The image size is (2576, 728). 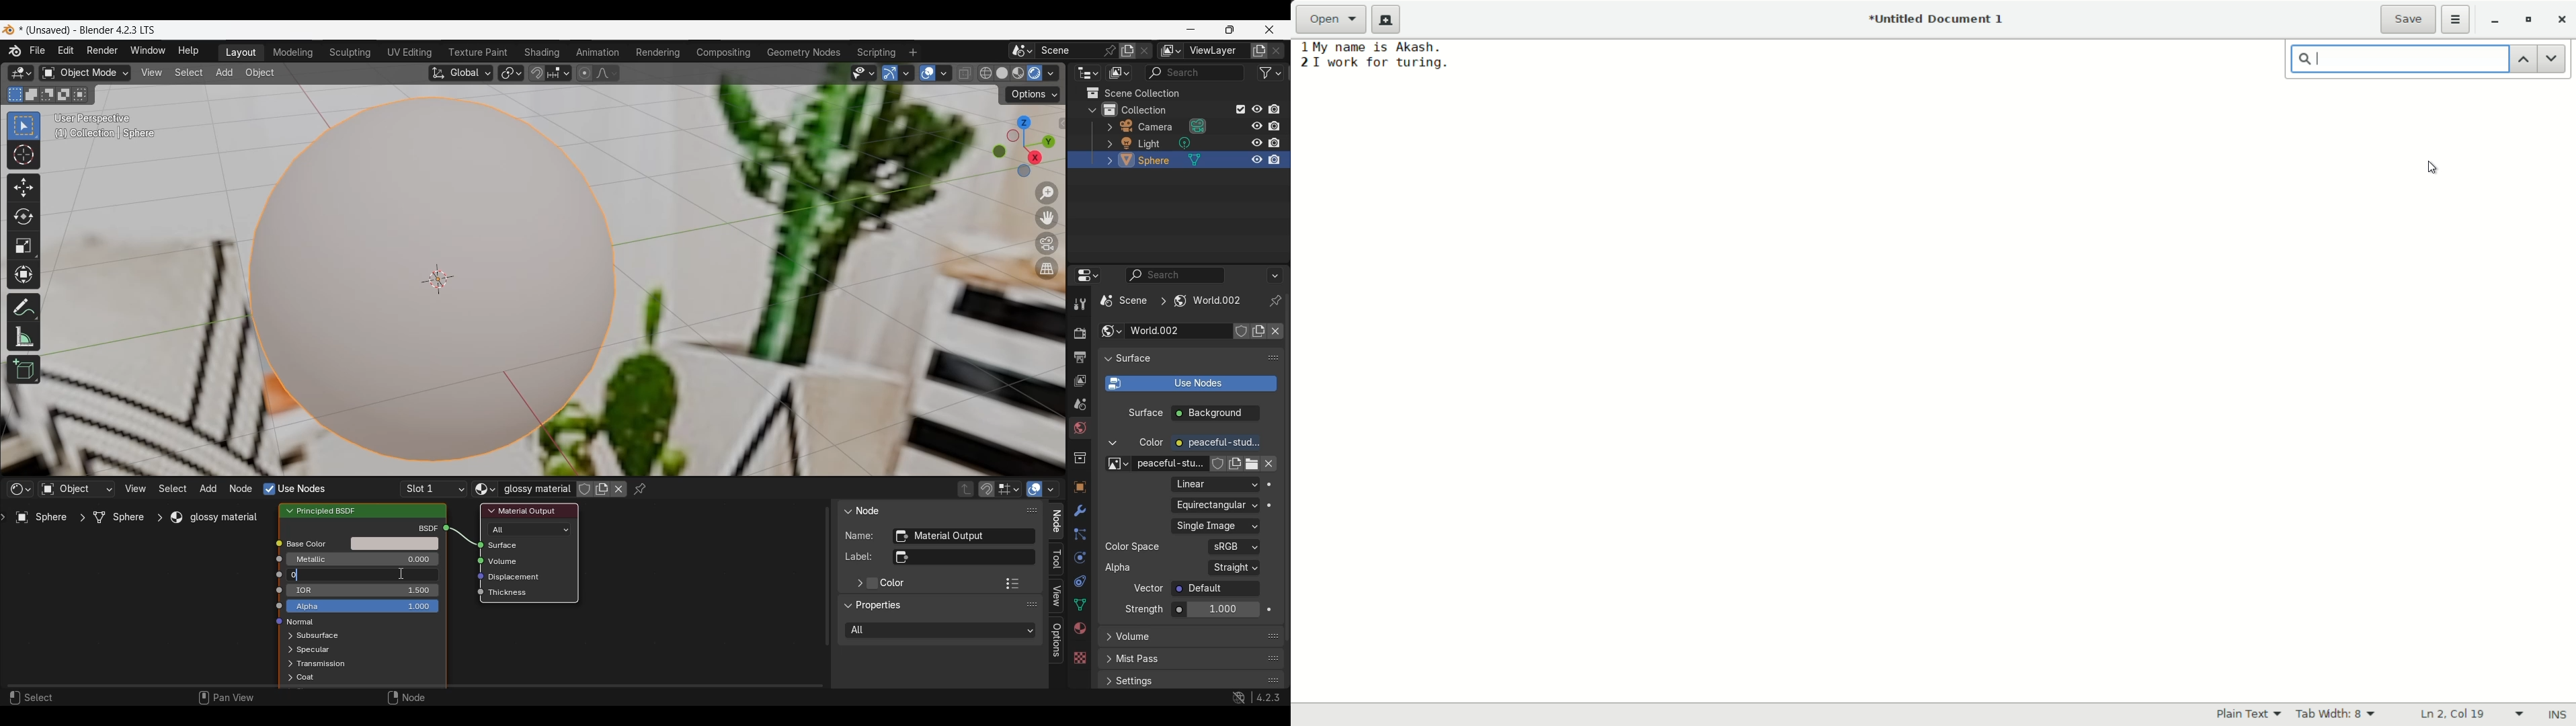 I want to click on Float panel, so click(x=1031, y=604).